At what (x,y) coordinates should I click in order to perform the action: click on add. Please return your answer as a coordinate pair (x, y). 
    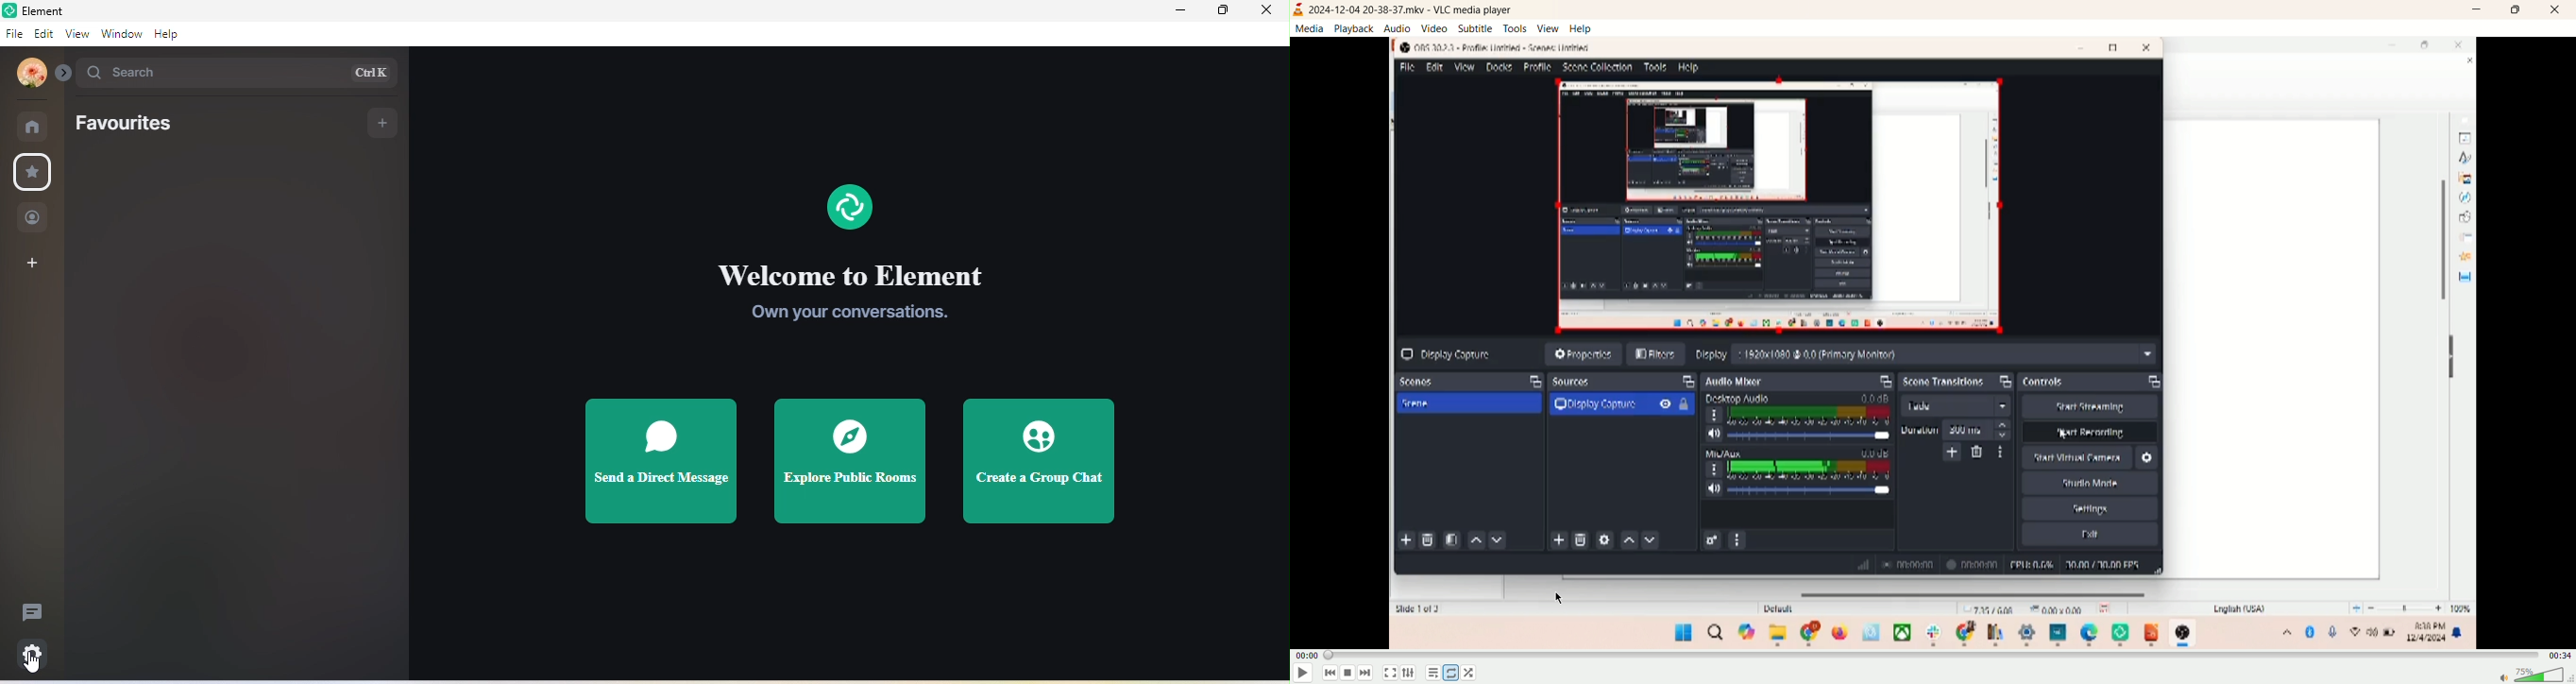
    Looking at the image, I should click on (386, 124).